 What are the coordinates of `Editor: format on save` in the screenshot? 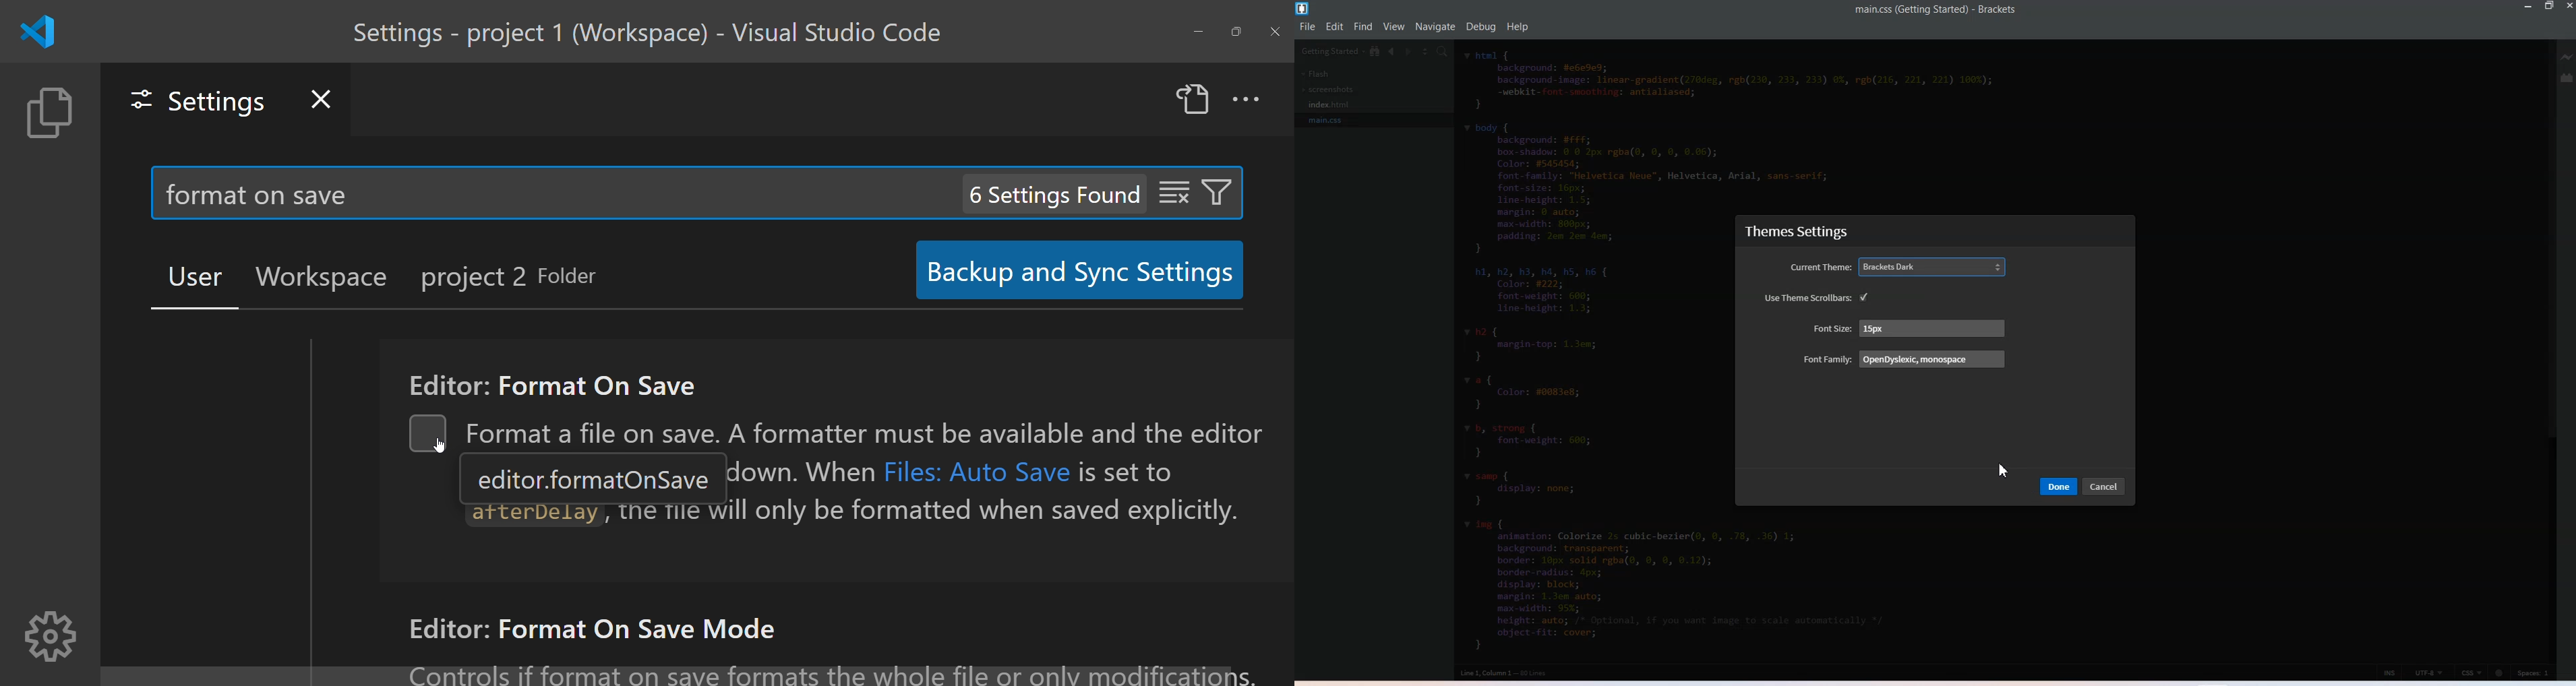 It's located at (546, 381).